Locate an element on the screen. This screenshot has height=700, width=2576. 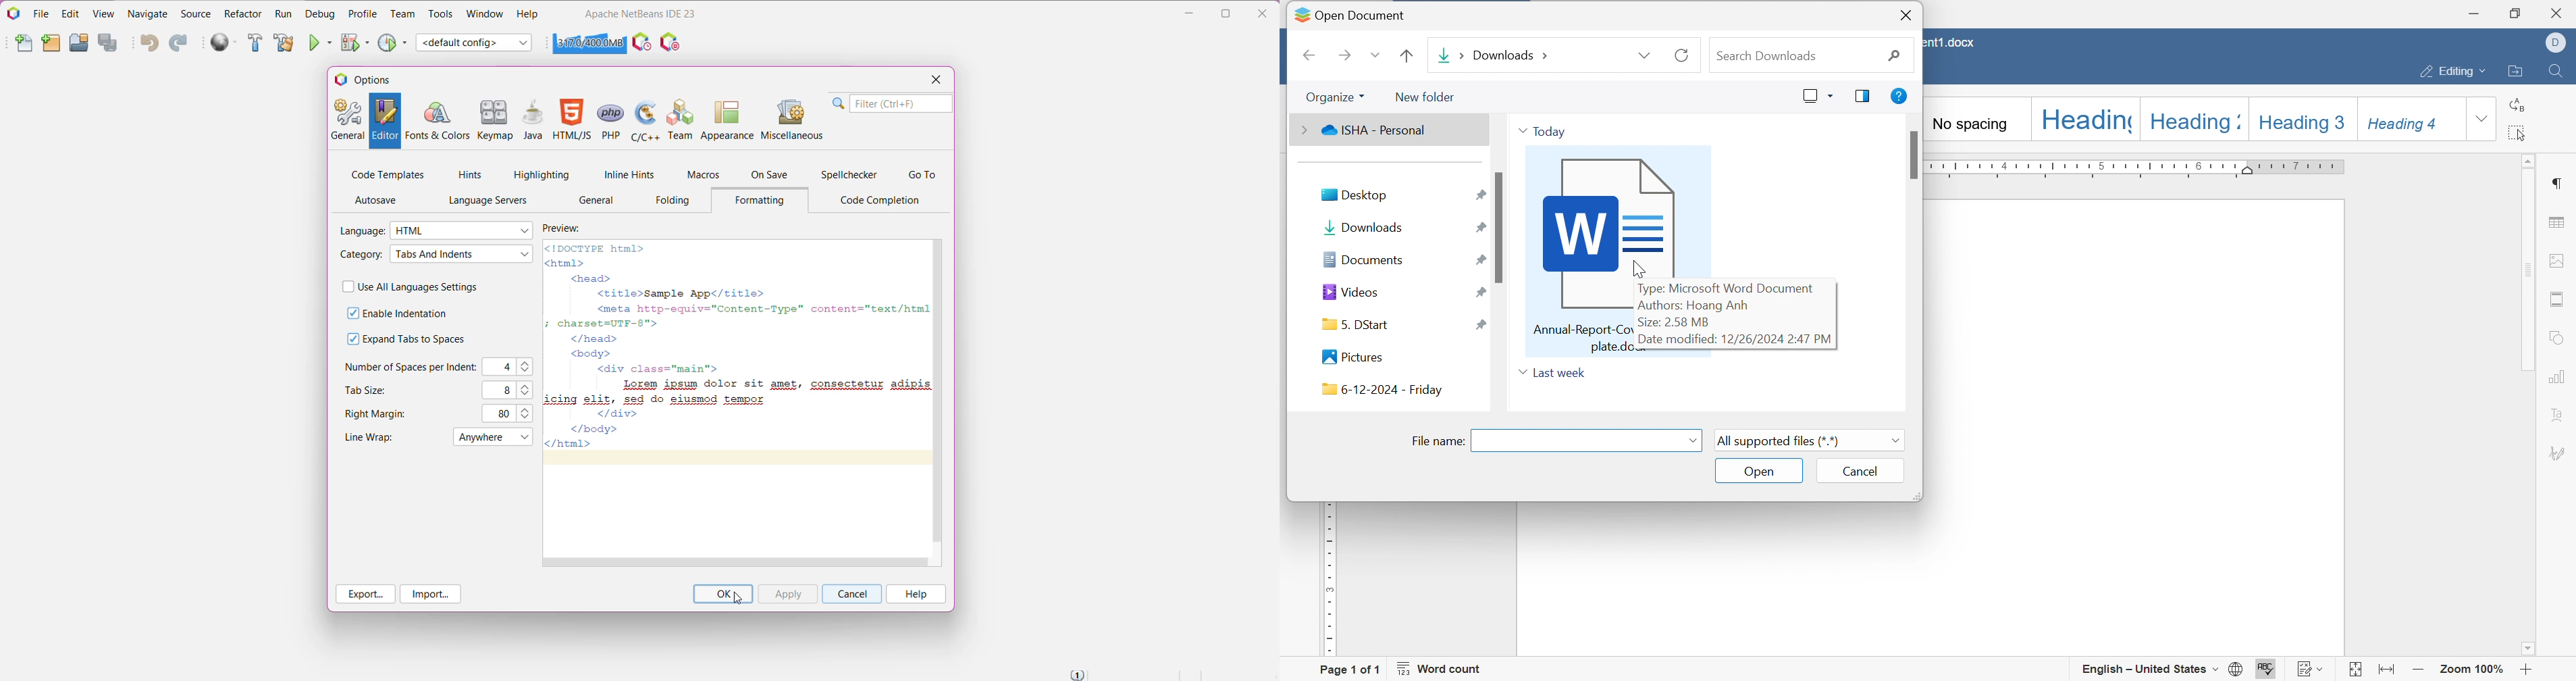
track changes is located at coordinates (2309, 670).